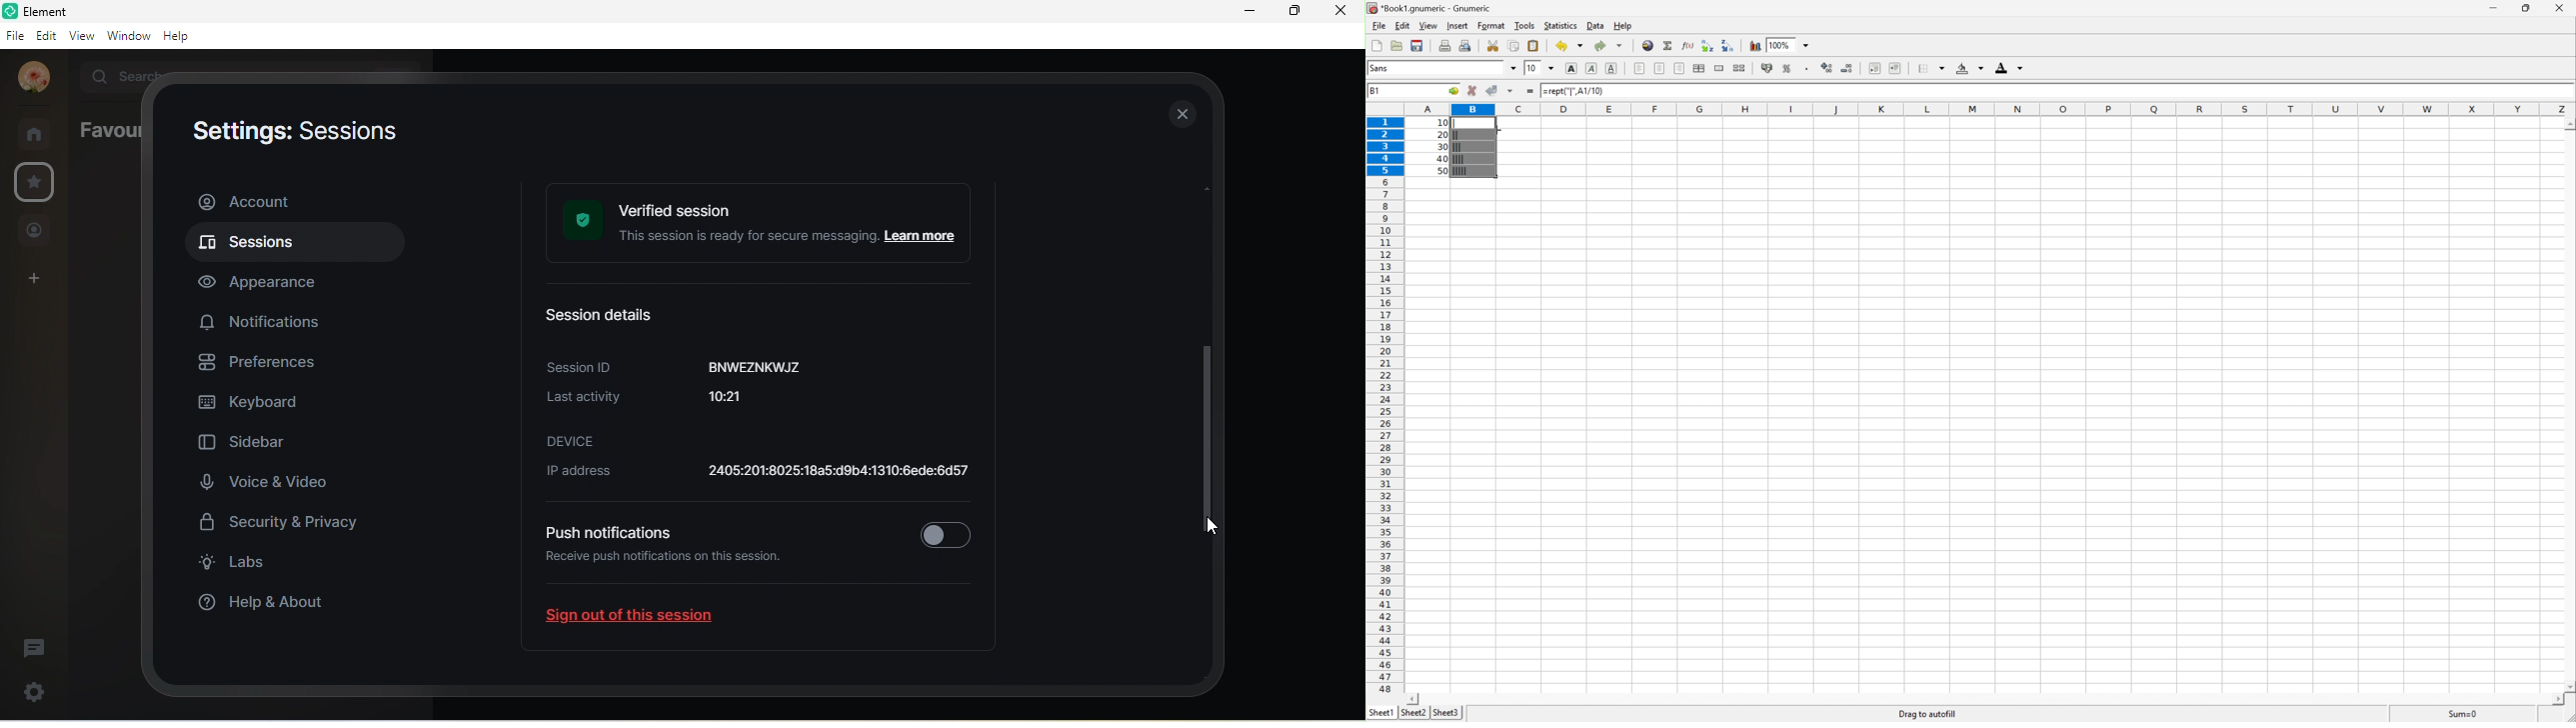 The height and width of the screenshot is (728, 2576). Describe the element at coordinates (1427, 25) in the screenshot. I see `View` at that location.